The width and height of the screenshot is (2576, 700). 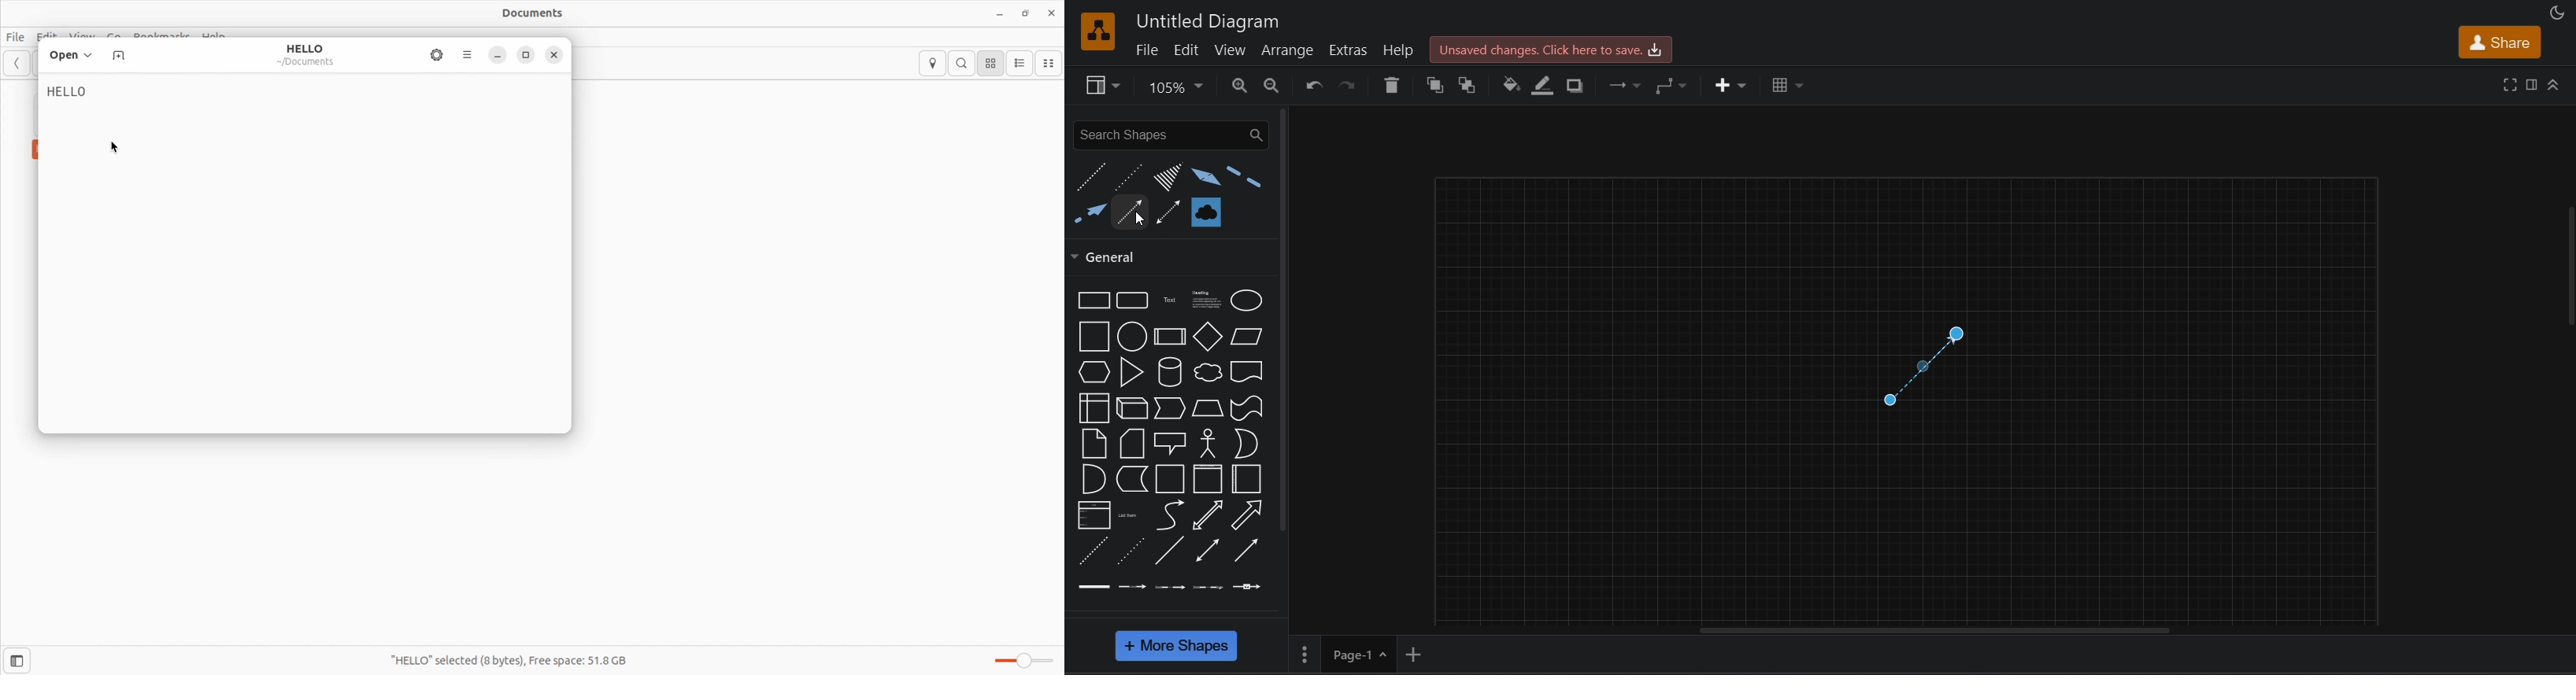 What do you see at coordinates (1170, 443) in the screenshot?
I see `callout` at bounding box center [1170, 443].